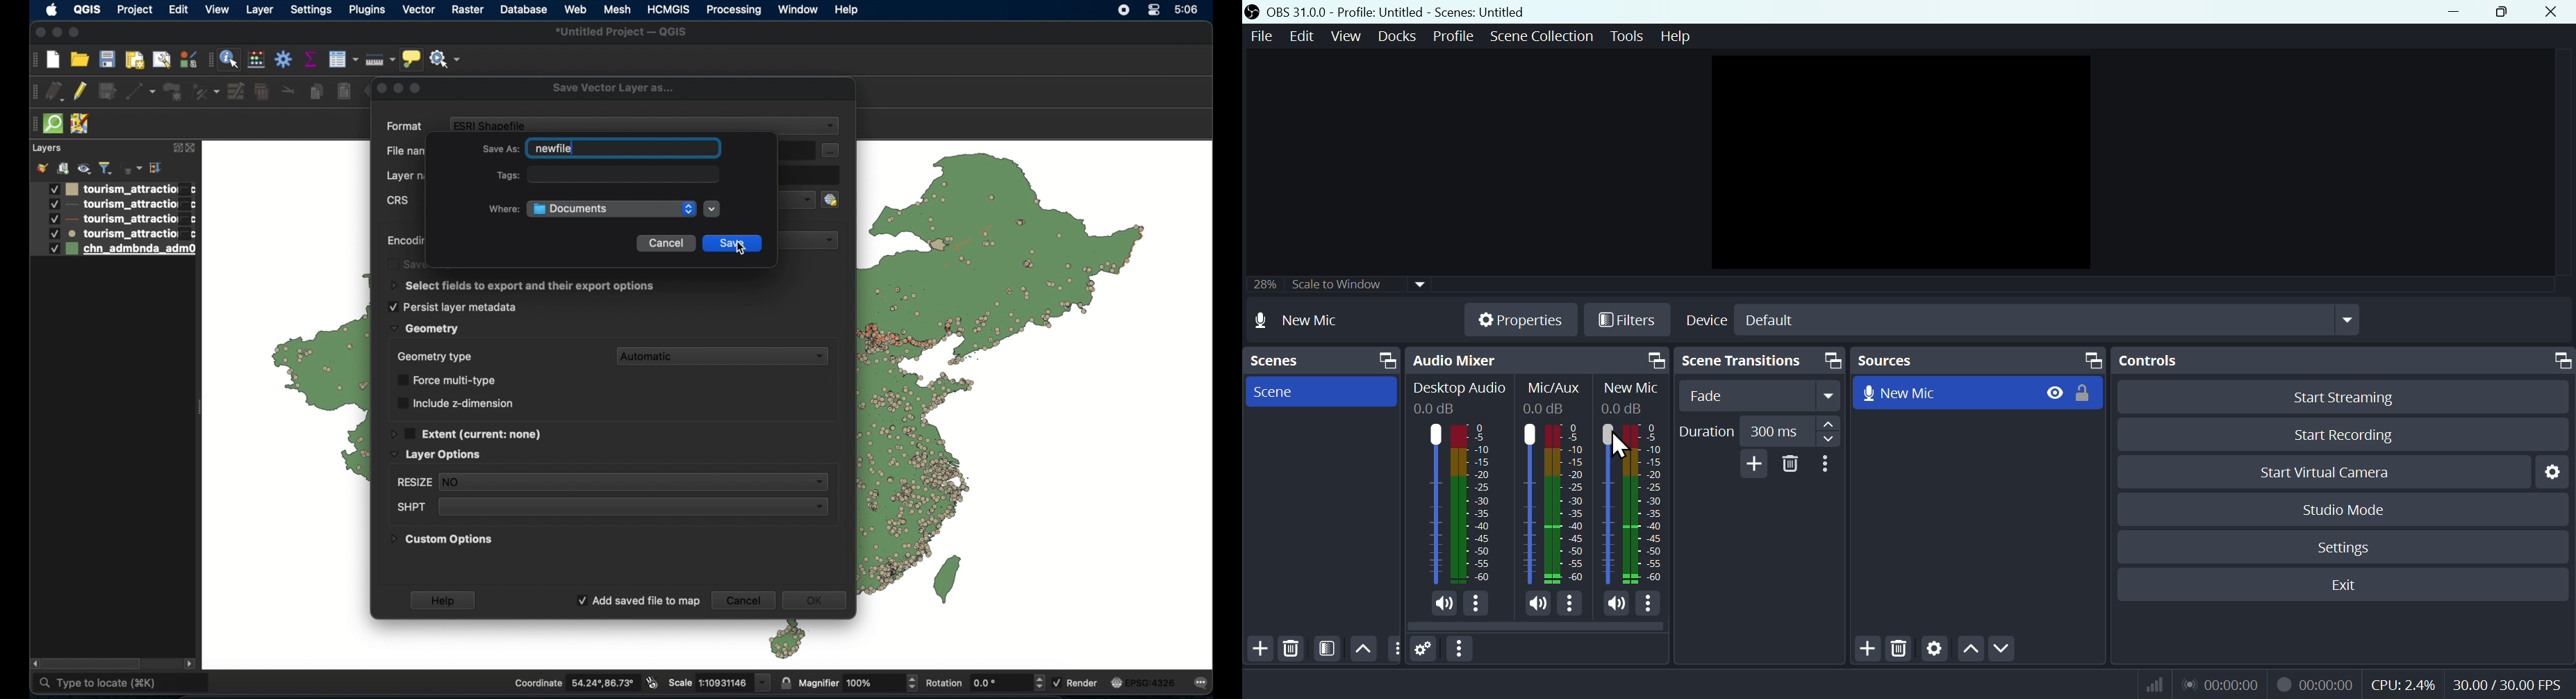 The image size is (2576, 700). Describe the element at coordinates (1400, 36) in the screenshot. I see `Docks` at that location.